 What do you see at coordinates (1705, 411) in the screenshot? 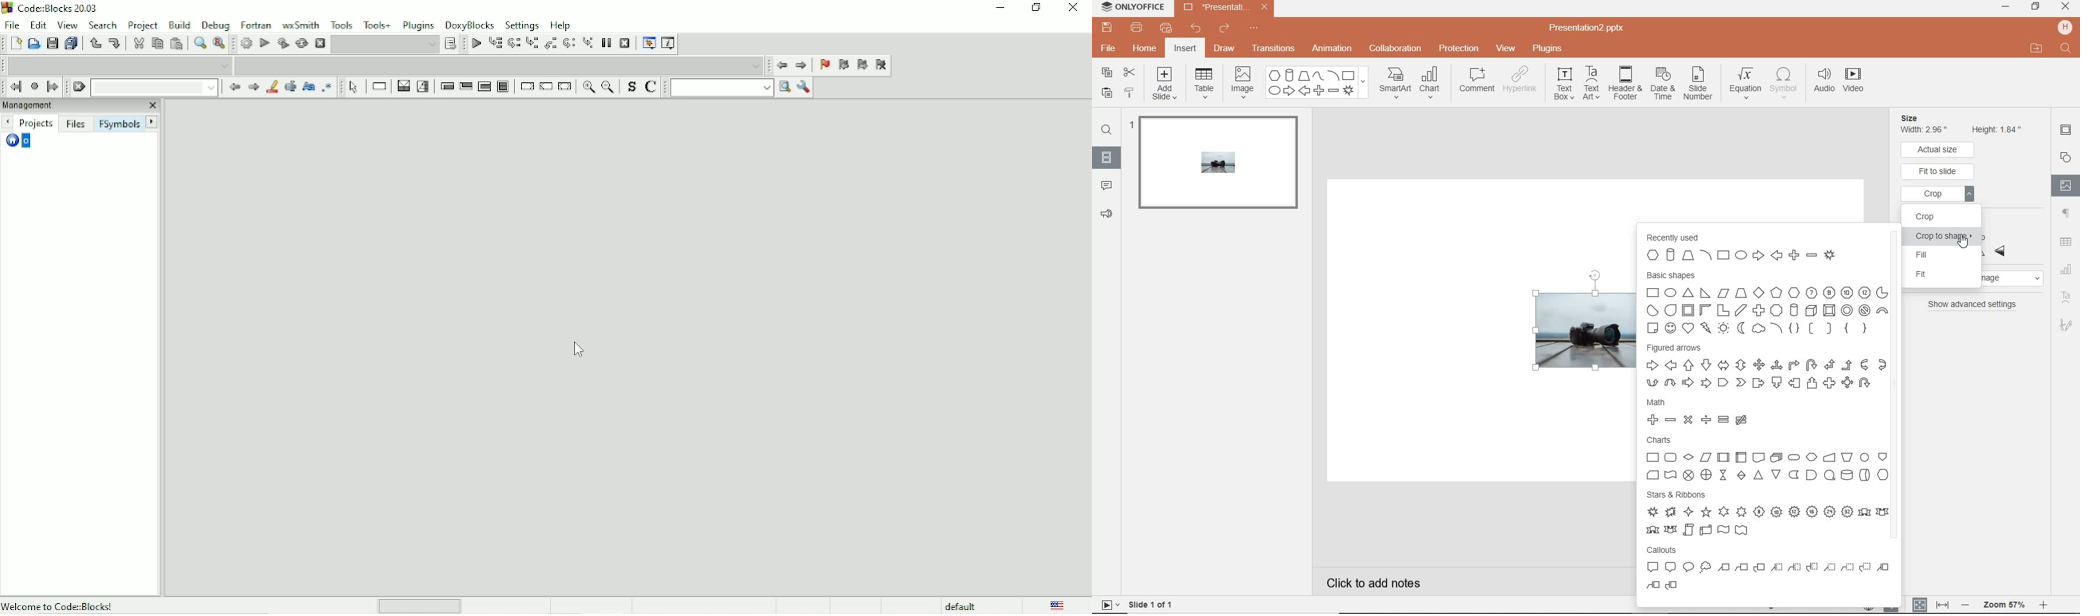
I see `Math` at bounding box center [1705, 411].